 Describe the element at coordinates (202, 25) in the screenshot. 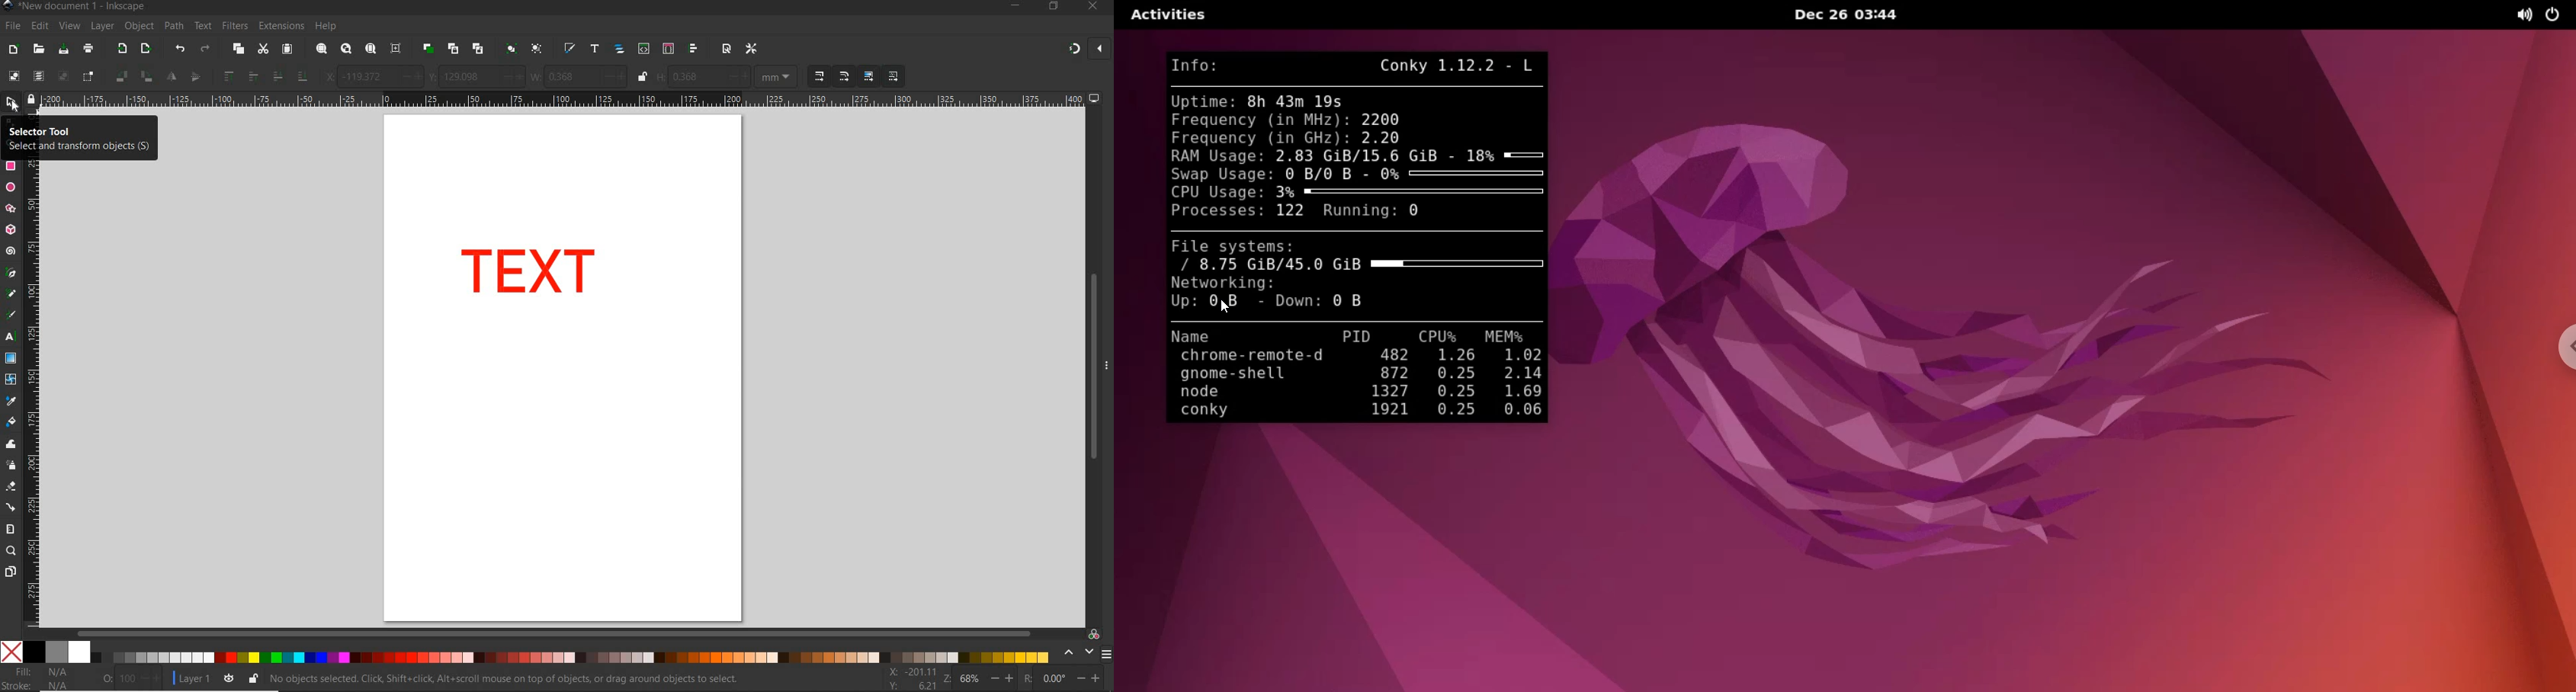

I see `TEXT` at that location.